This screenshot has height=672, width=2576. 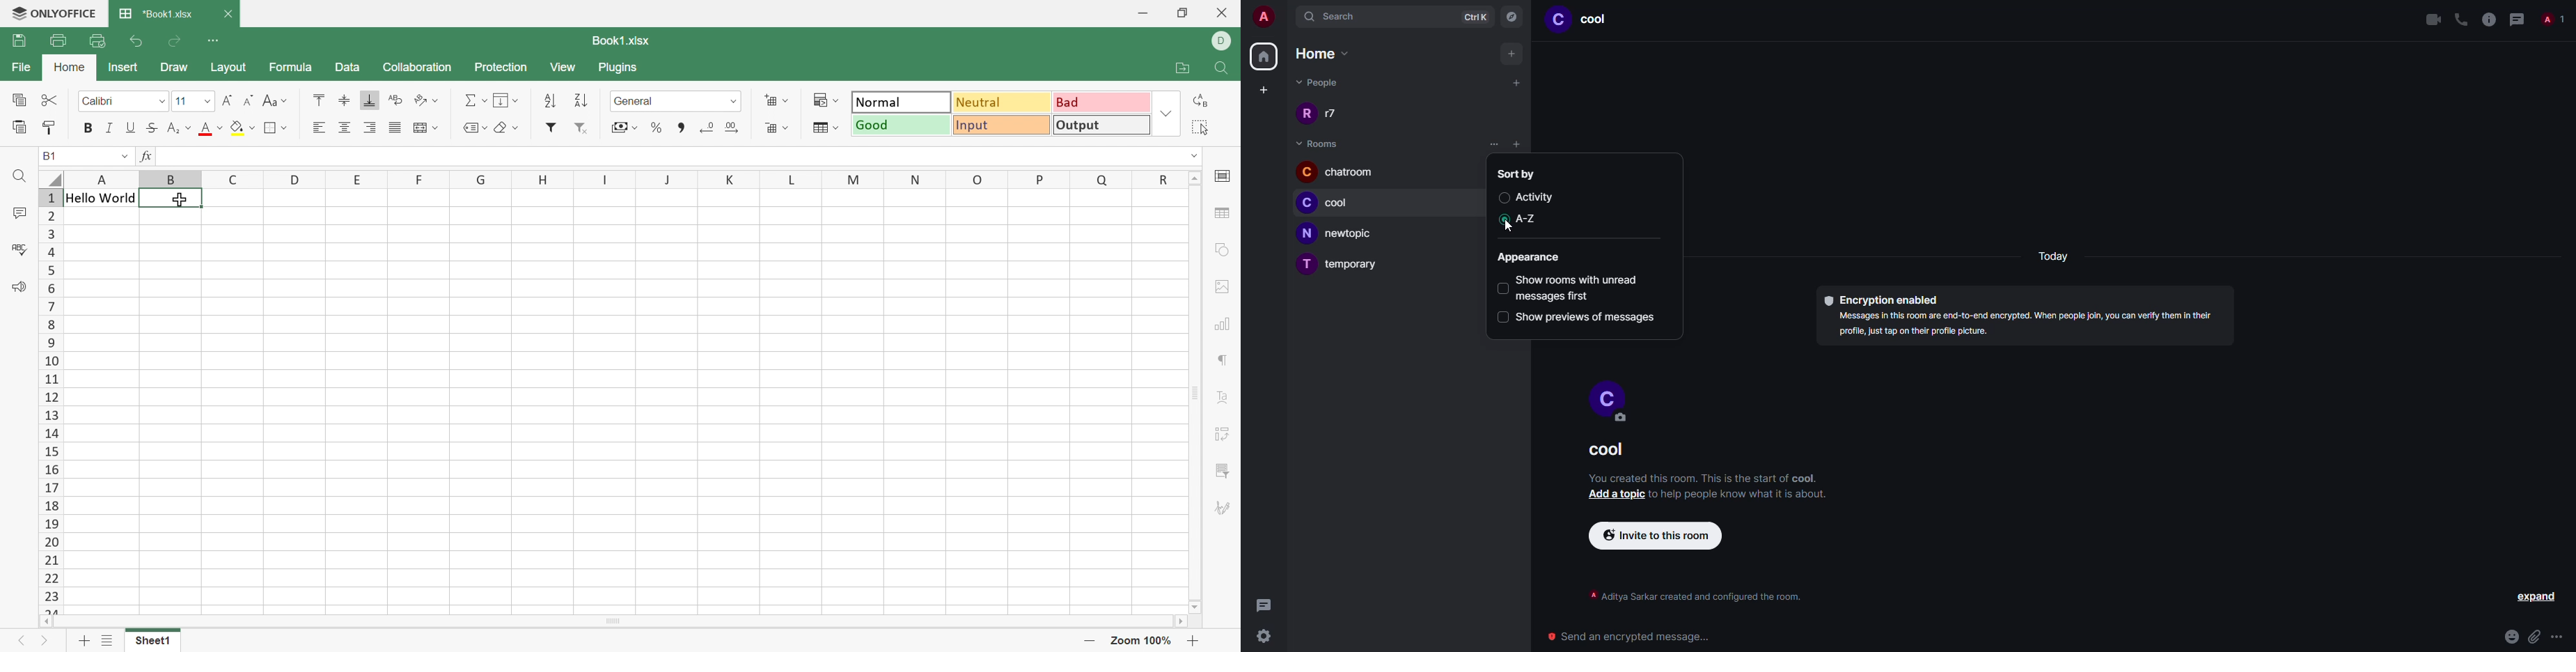 What do you see at coordinates (1268, 17) in the screenshot?
I see `account` at bounding box center [1268, 17].